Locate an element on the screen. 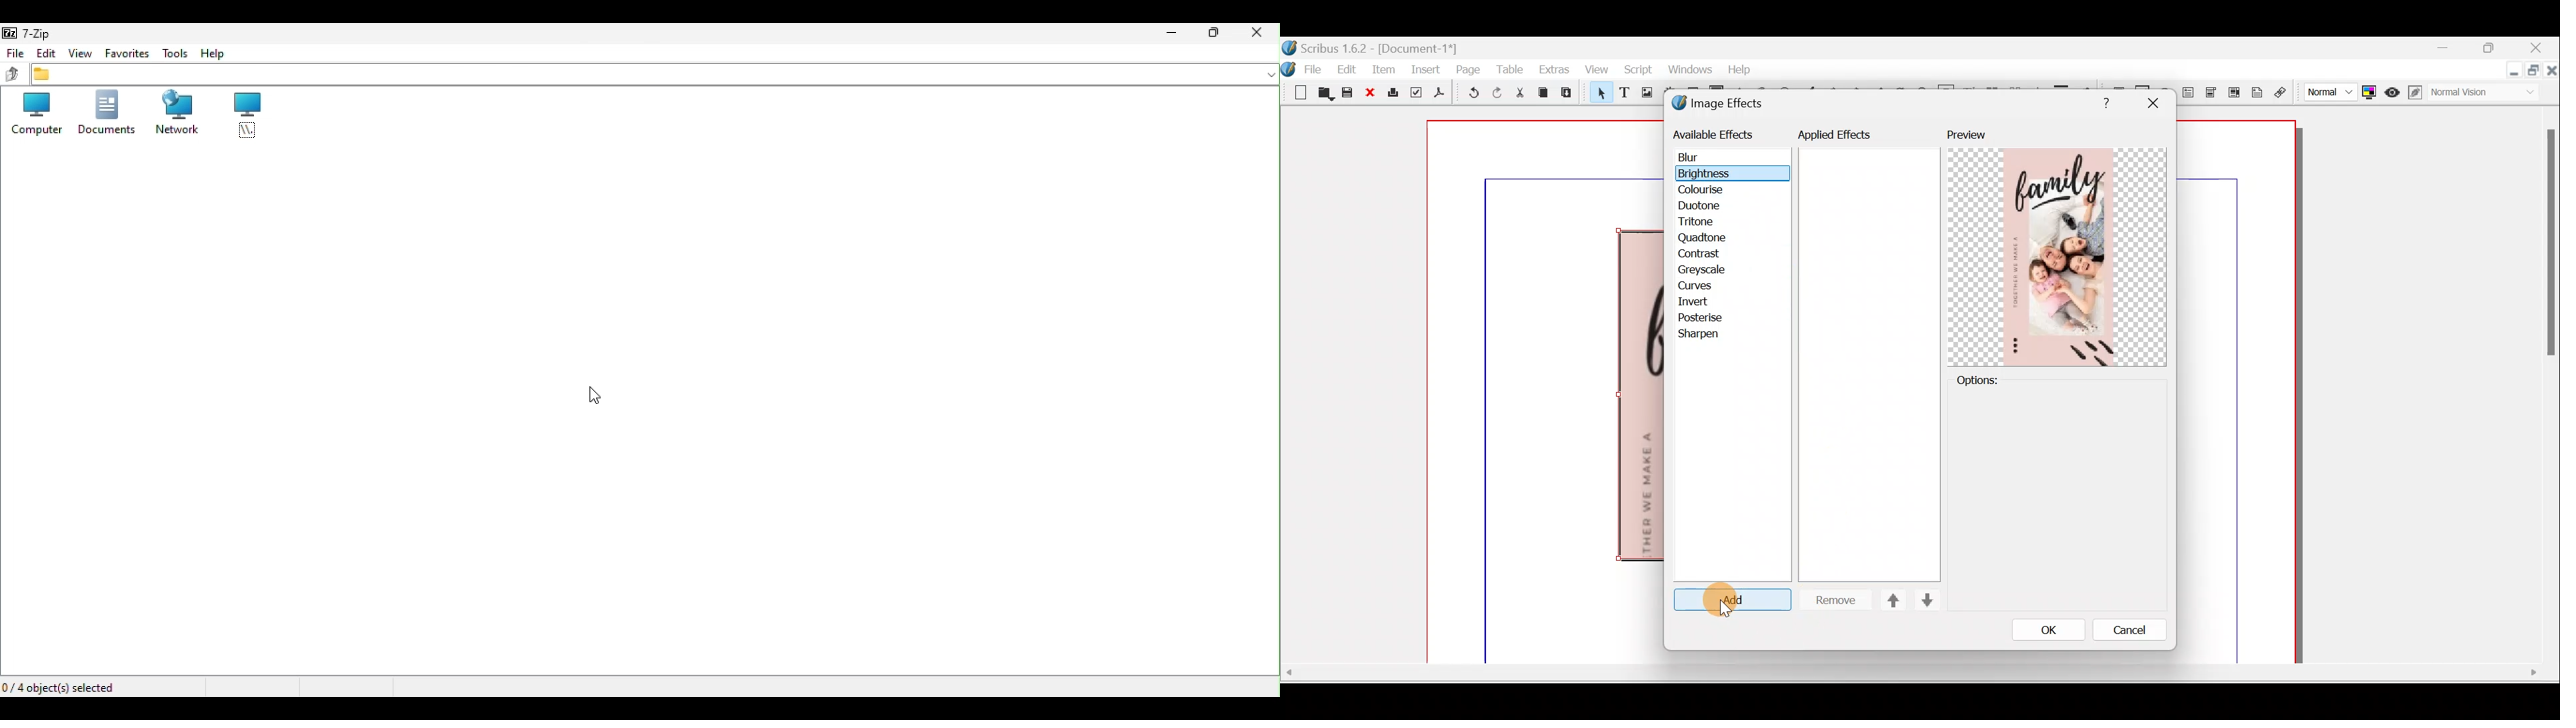 Image resolution: width=2576 pixels, height=728 pixels. 7 zip logo is located at coordinates (30, 34).